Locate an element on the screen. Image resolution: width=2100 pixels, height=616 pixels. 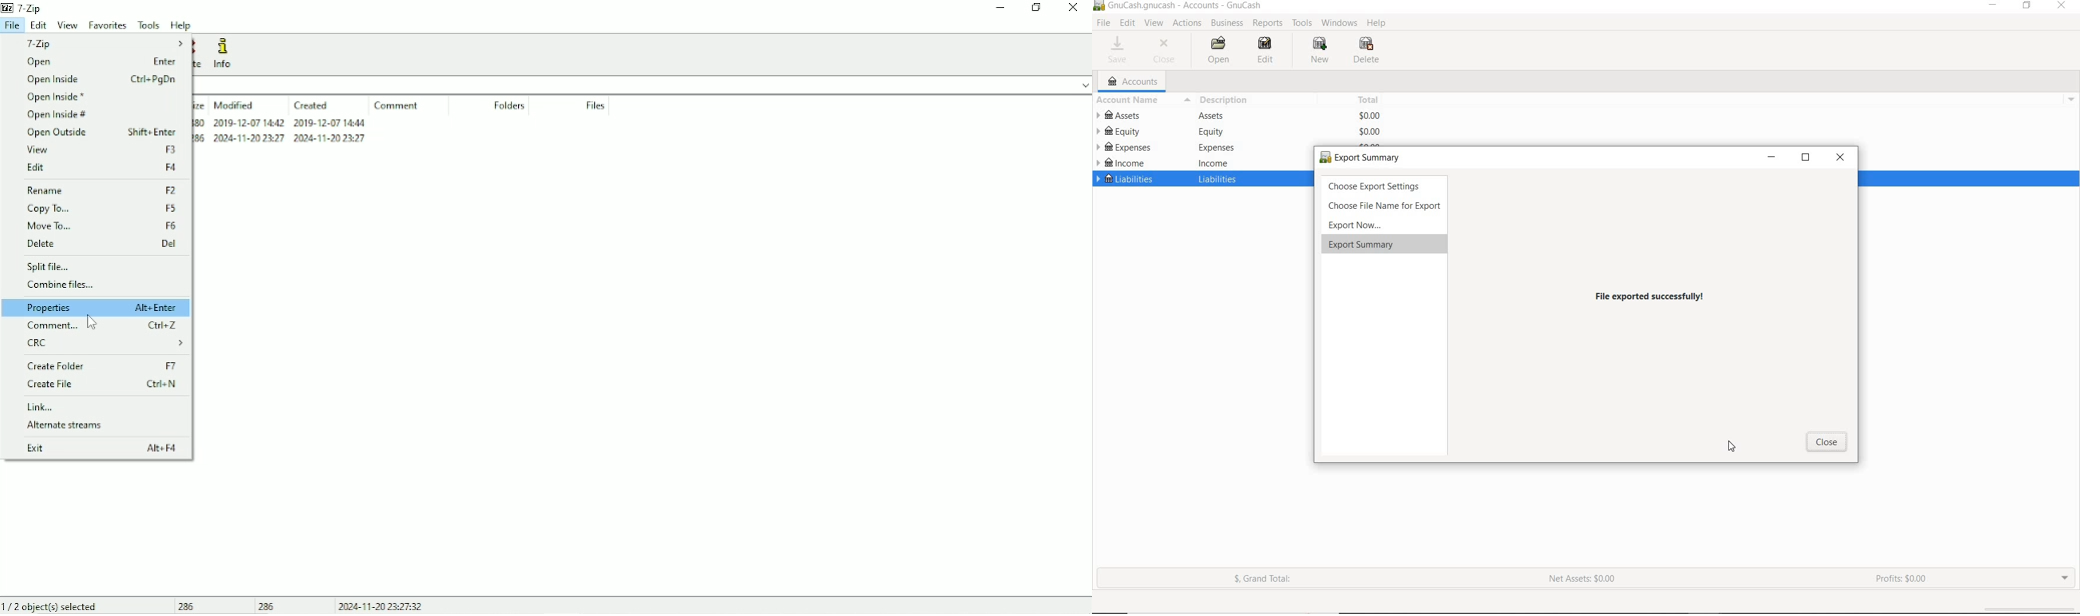
Files is located at coordinates (593, 105).